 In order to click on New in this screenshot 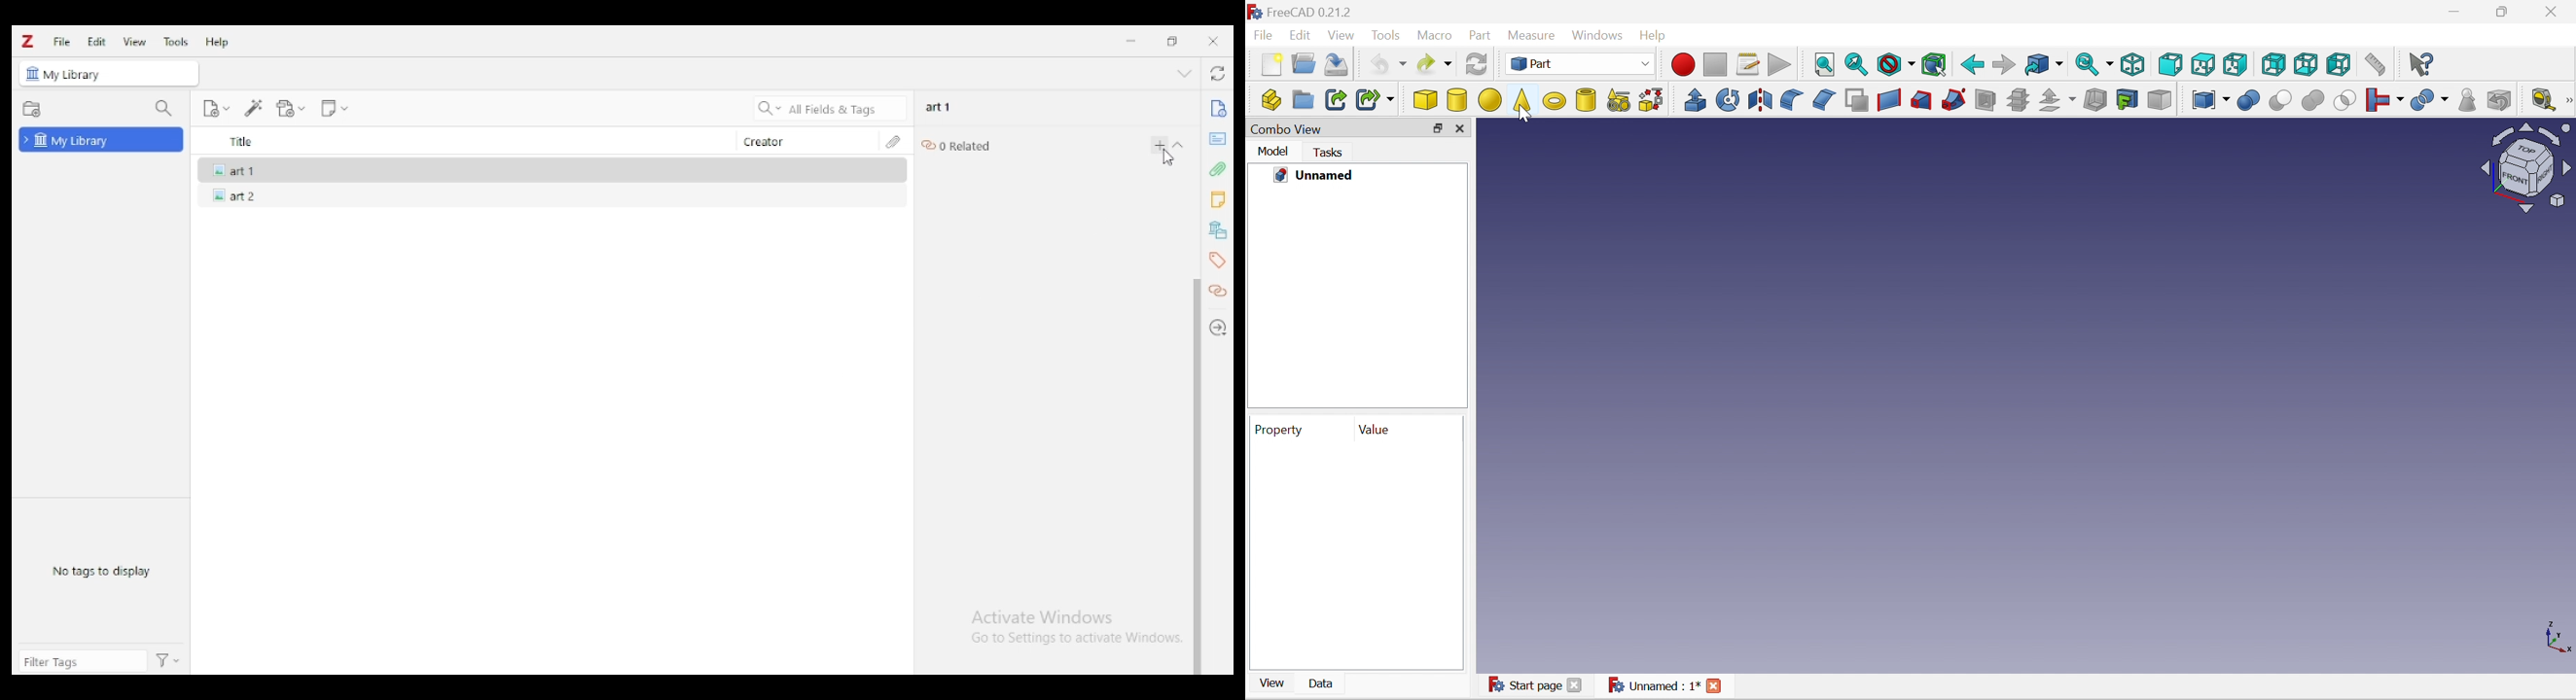, I will do `click(1270, 63)`.